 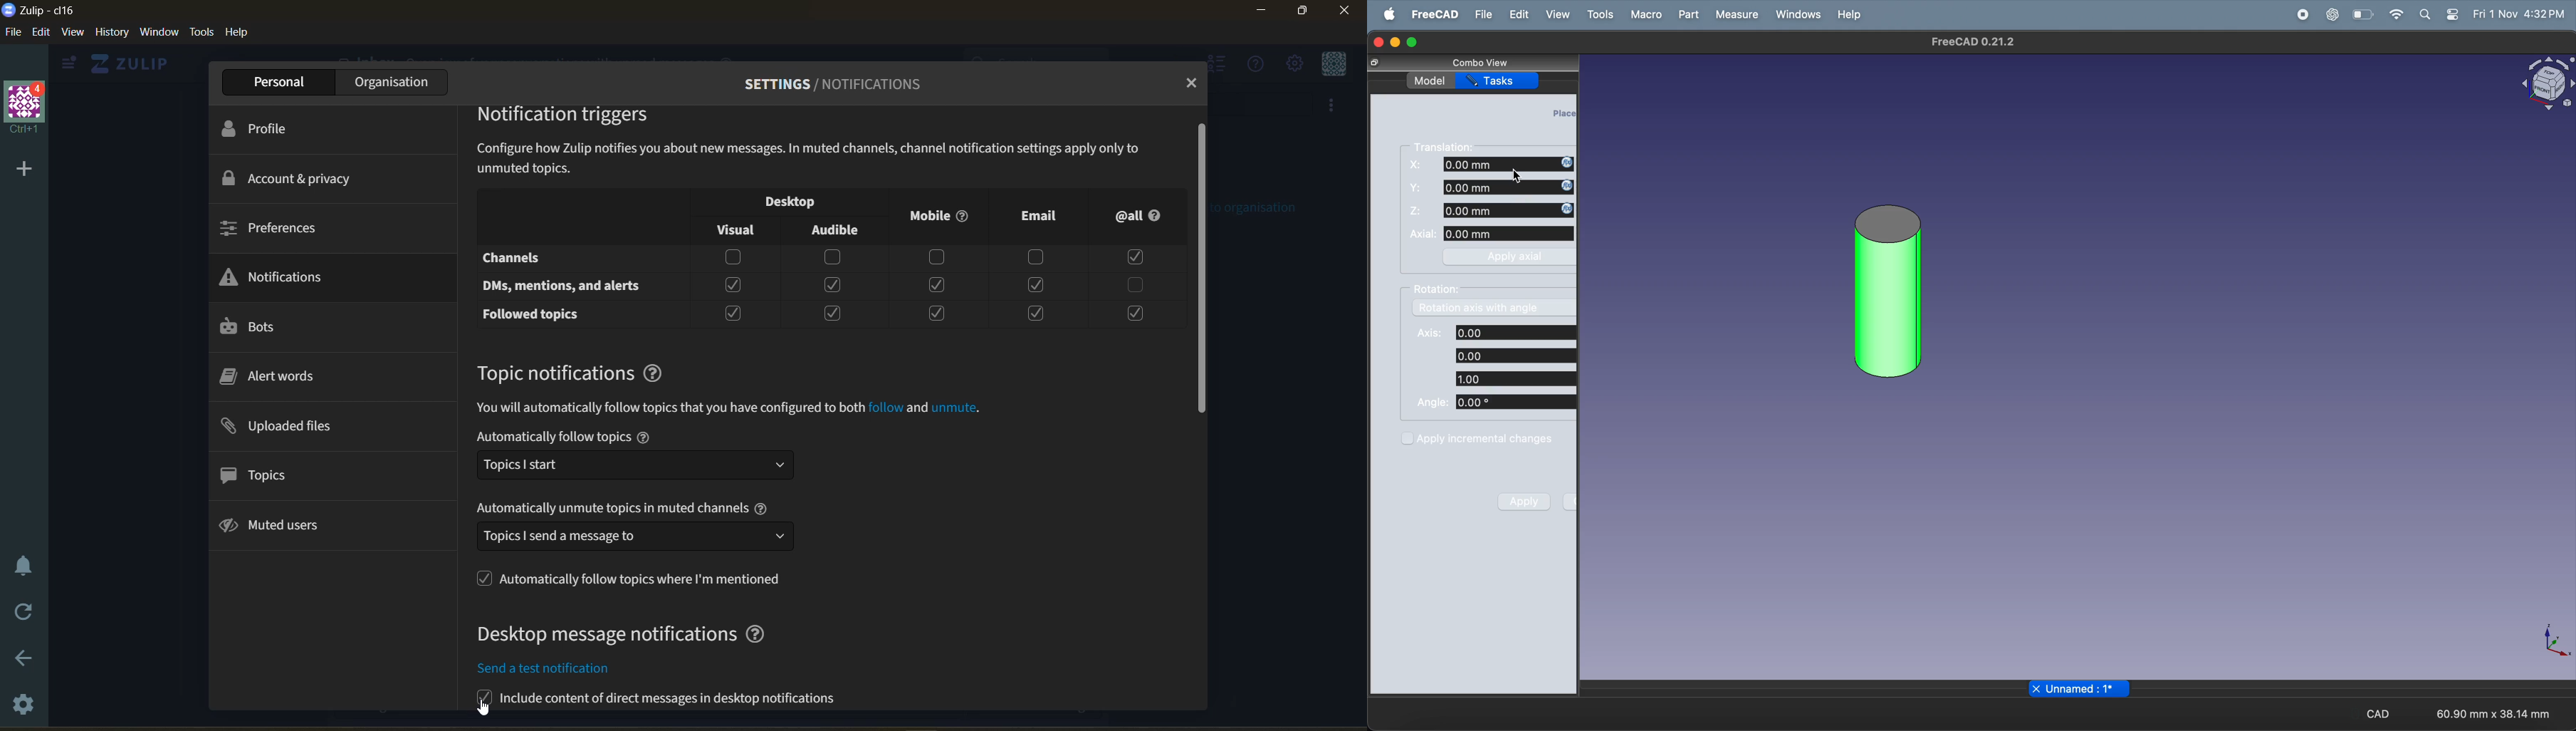 I want to click on information, so click(x=732, y=408).